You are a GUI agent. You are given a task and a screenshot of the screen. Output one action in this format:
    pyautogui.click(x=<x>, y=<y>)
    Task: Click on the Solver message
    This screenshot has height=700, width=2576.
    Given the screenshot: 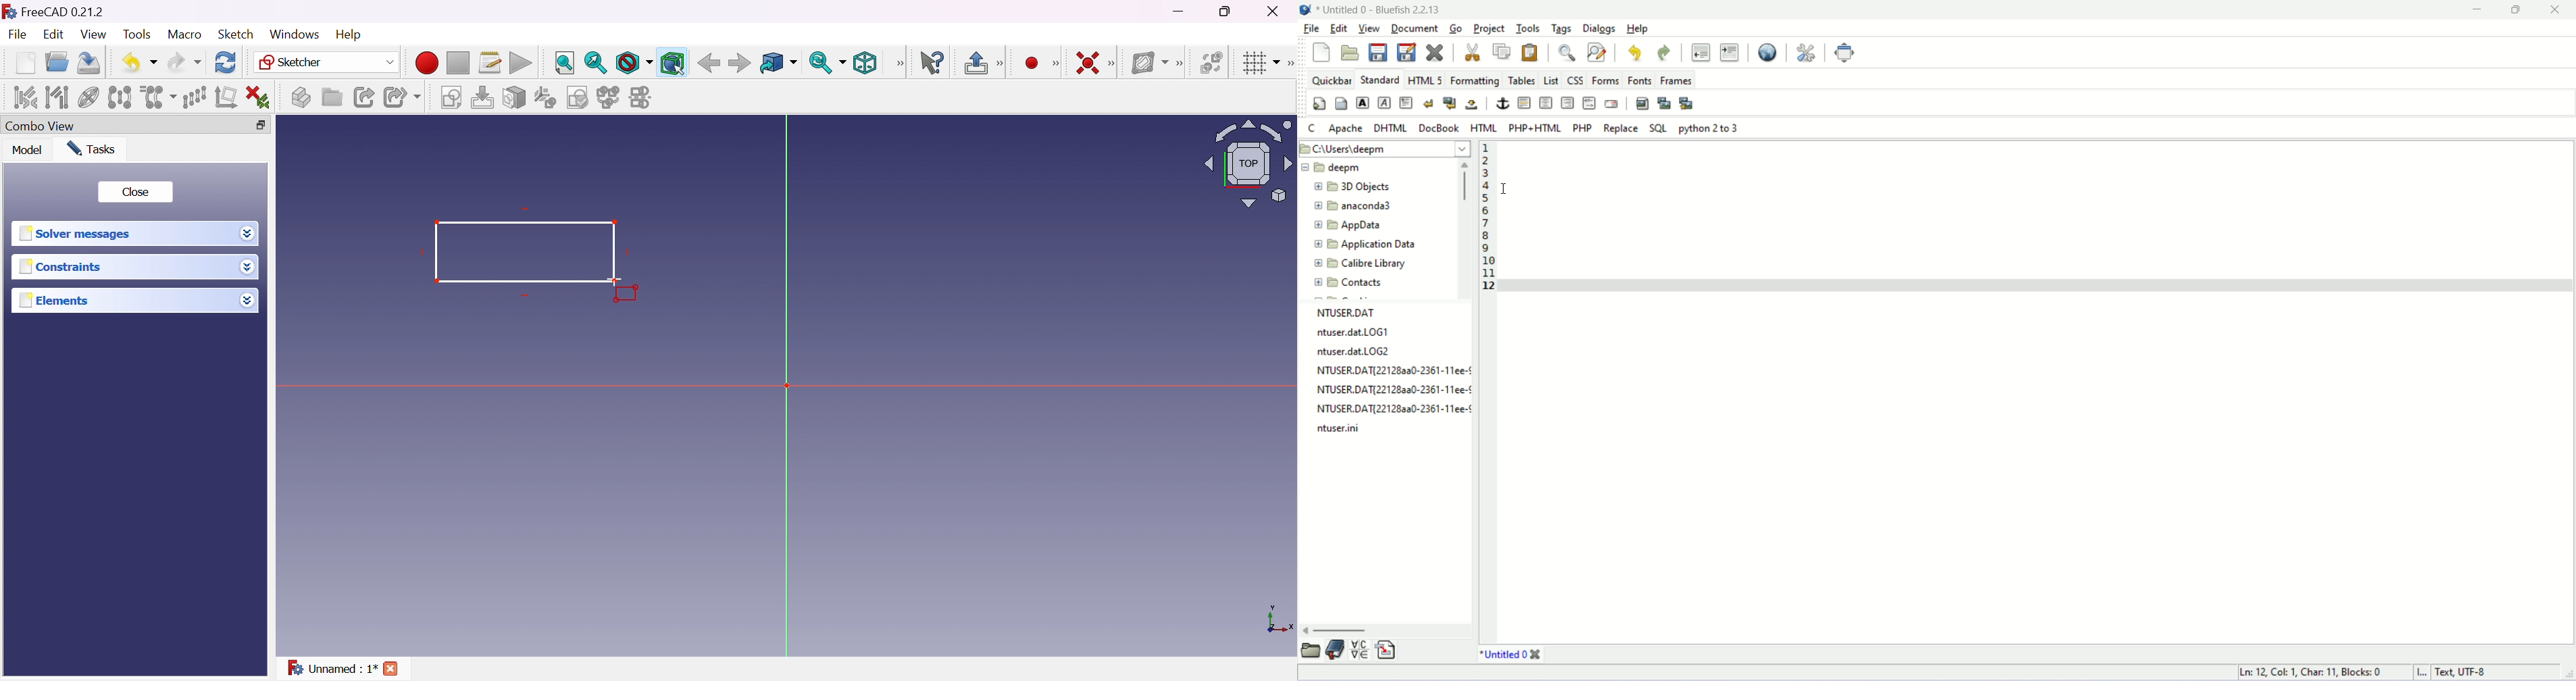 What is the action you would take?
    pyautogui.click(x=78, y=234)
    